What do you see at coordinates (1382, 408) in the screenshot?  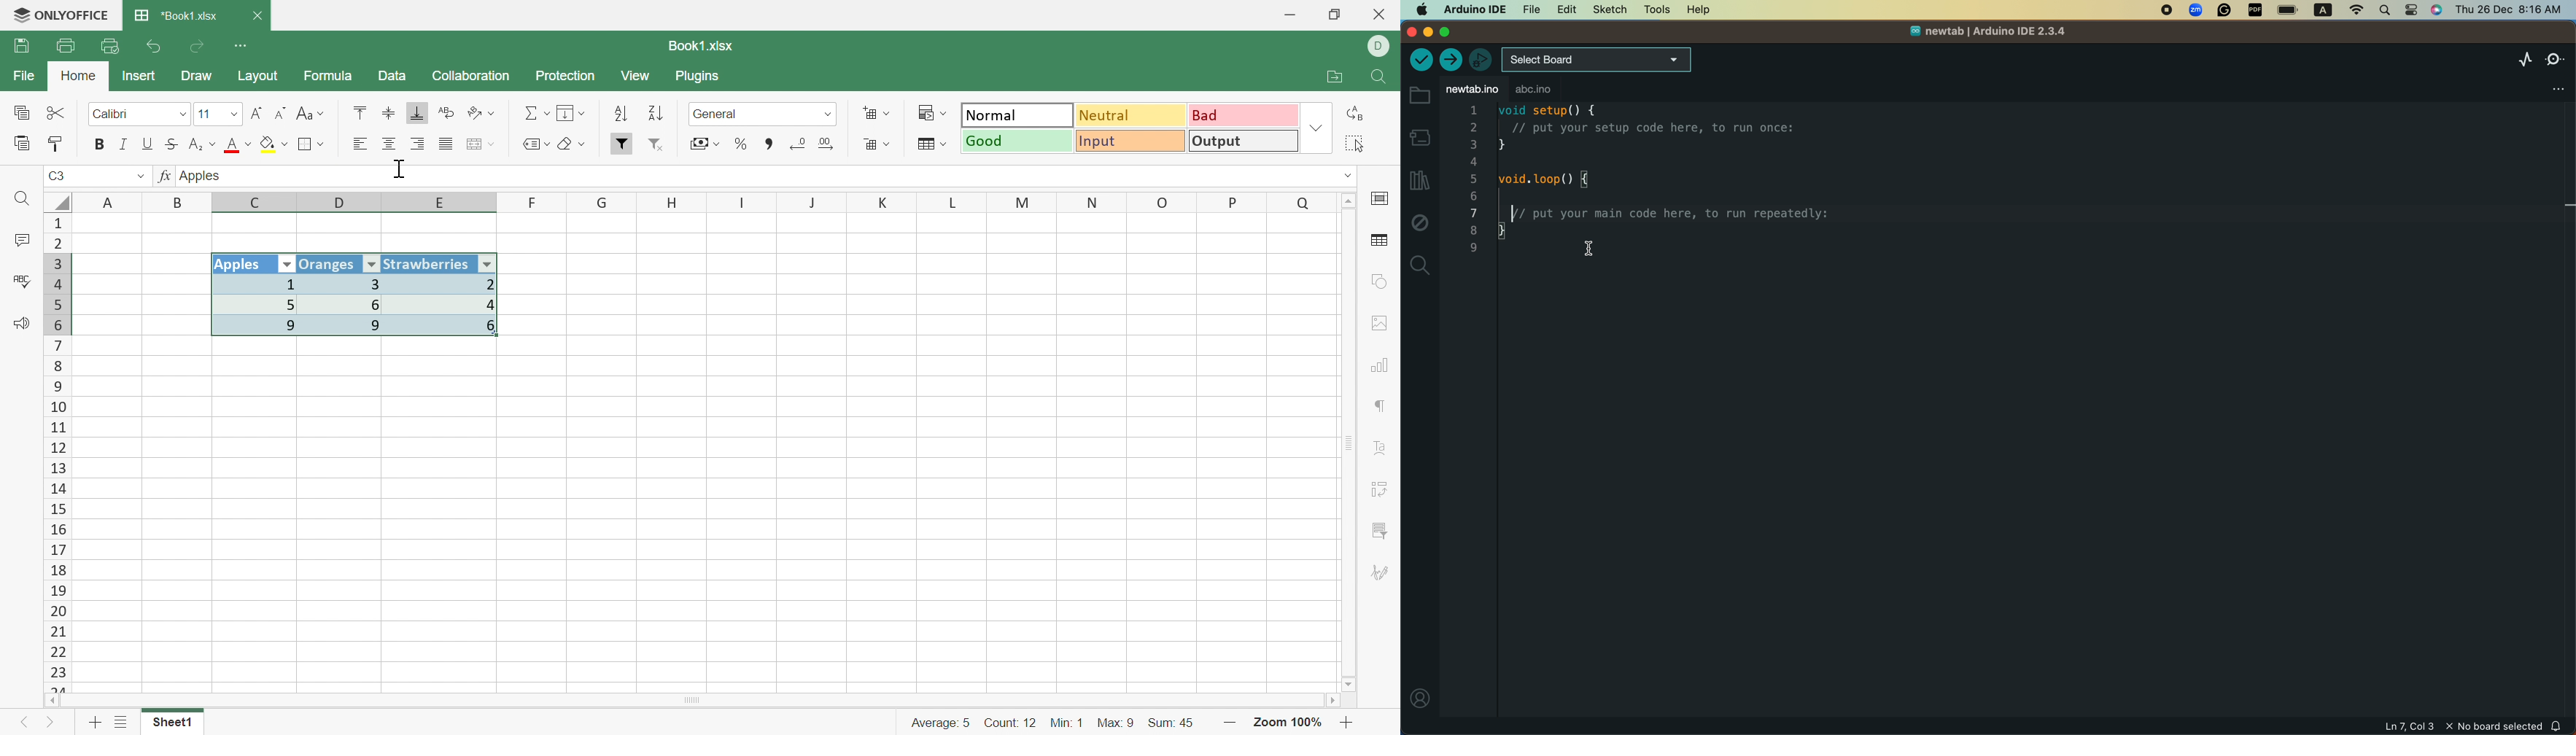 I see `Paragraph settings` at bounding box center [1382, 408].